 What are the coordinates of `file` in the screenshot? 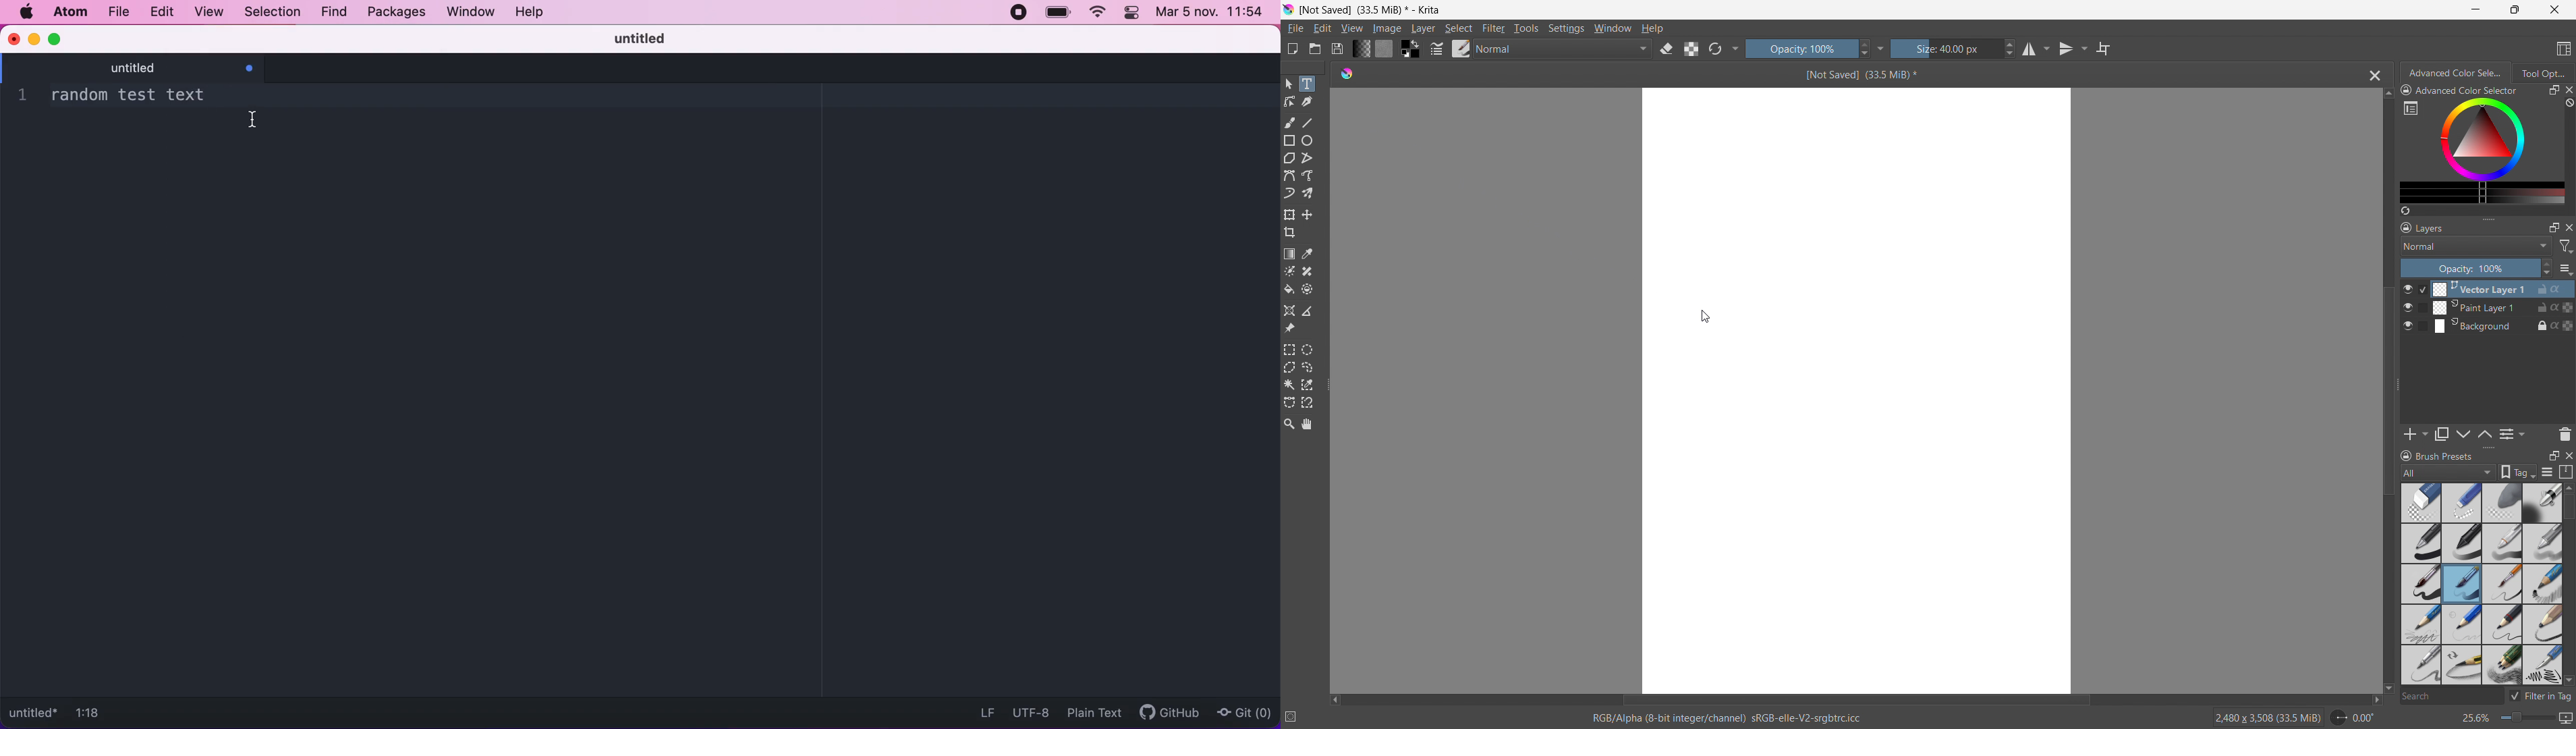 It's located at (119, 12).